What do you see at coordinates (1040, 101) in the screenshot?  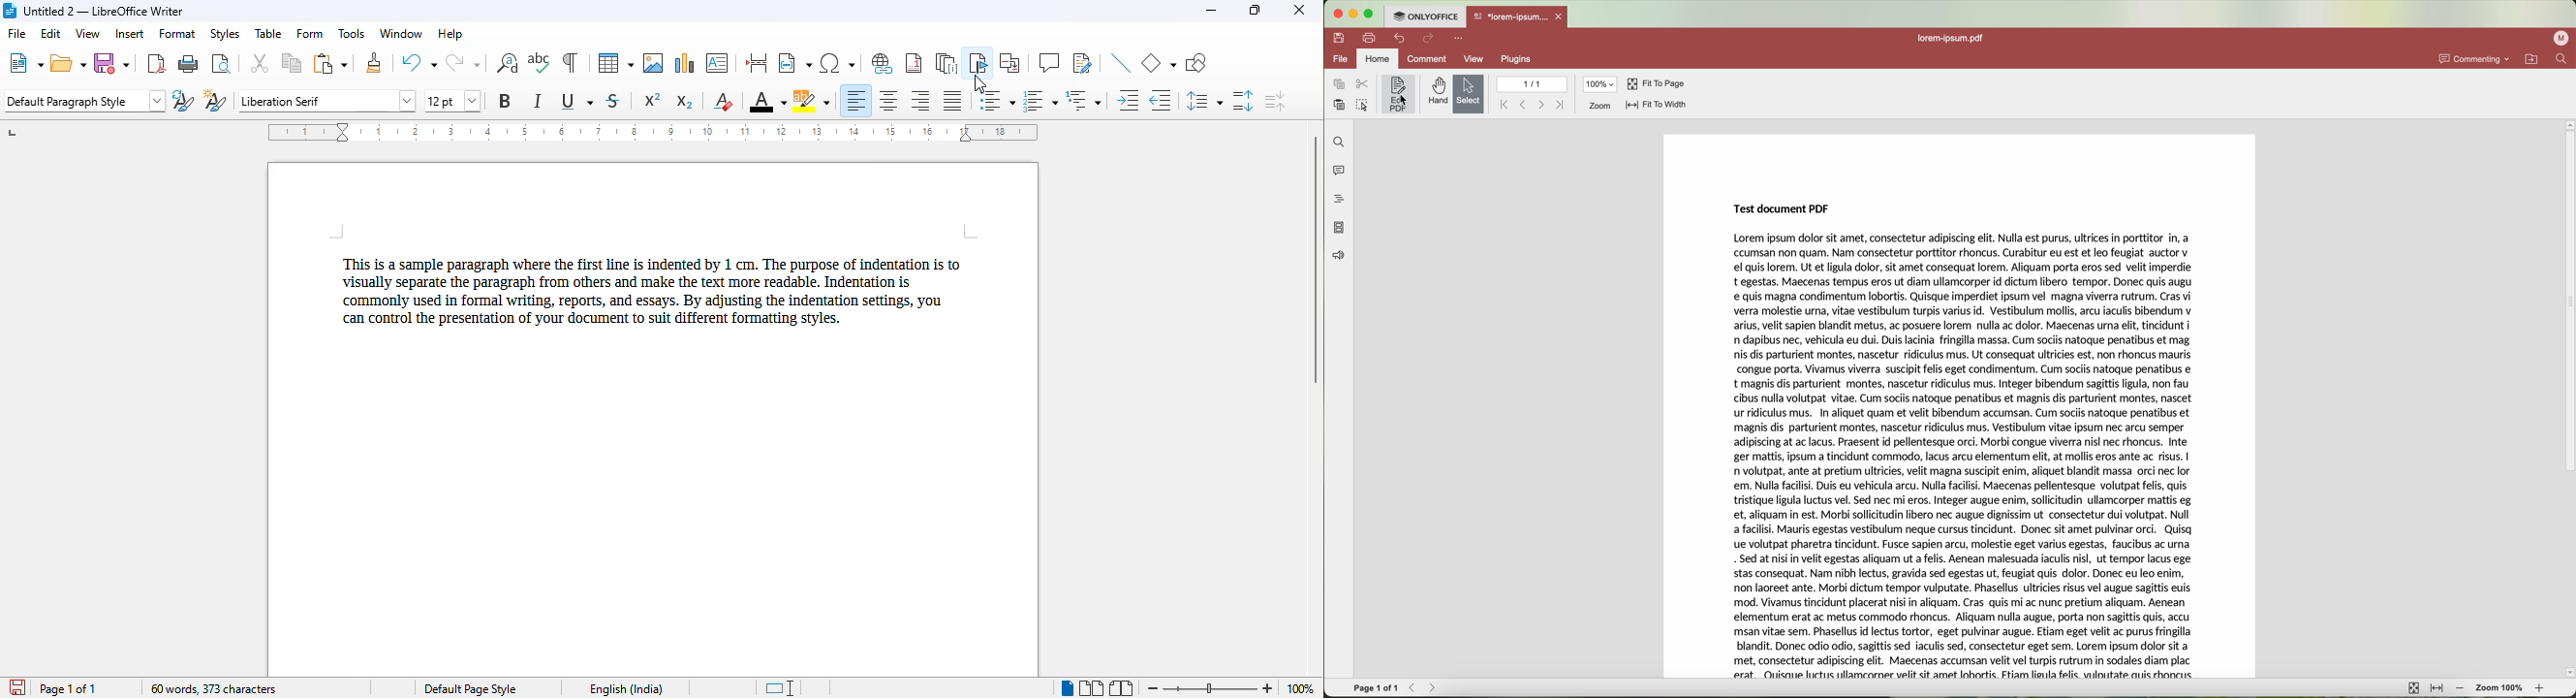 I see `toggle ordered list` at bounding box center [1040, 101].